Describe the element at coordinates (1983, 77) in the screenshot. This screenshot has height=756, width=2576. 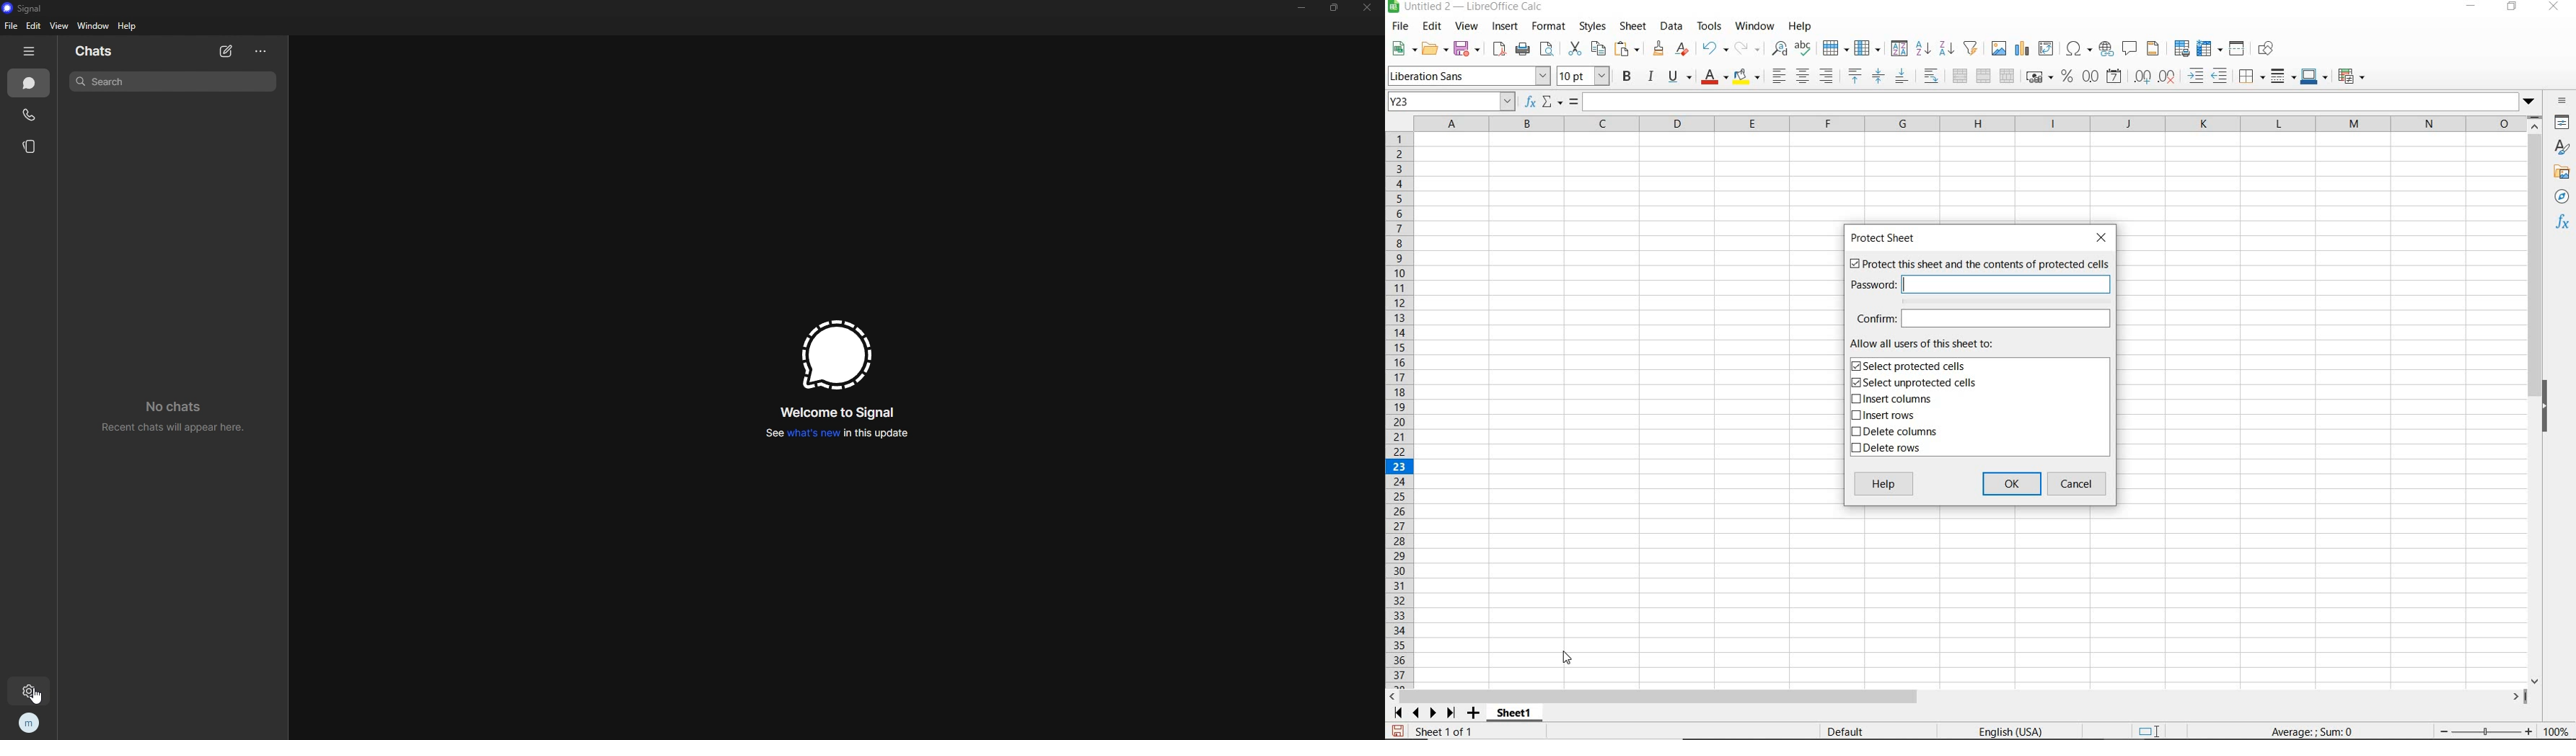
I see `MERGE CELLS` at that location.